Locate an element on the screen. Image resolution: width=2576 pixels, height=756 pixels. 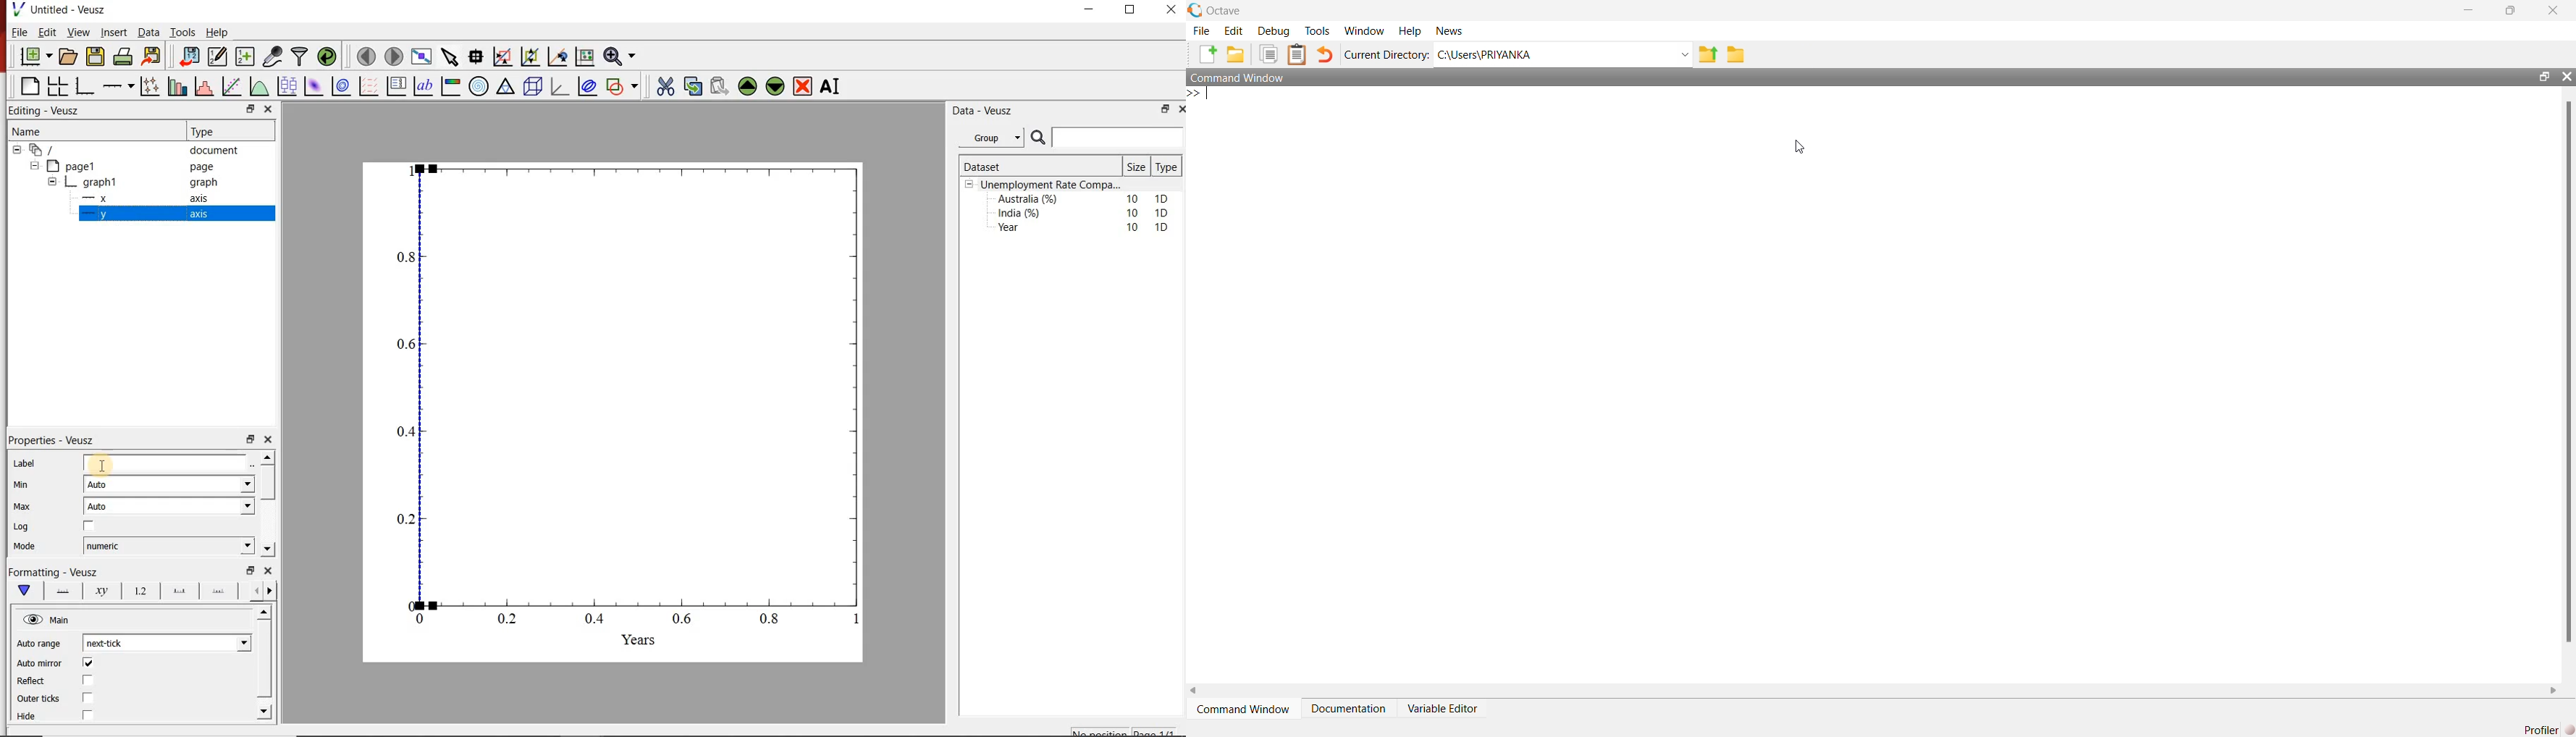
Auto is located at coordinates (170, 506).